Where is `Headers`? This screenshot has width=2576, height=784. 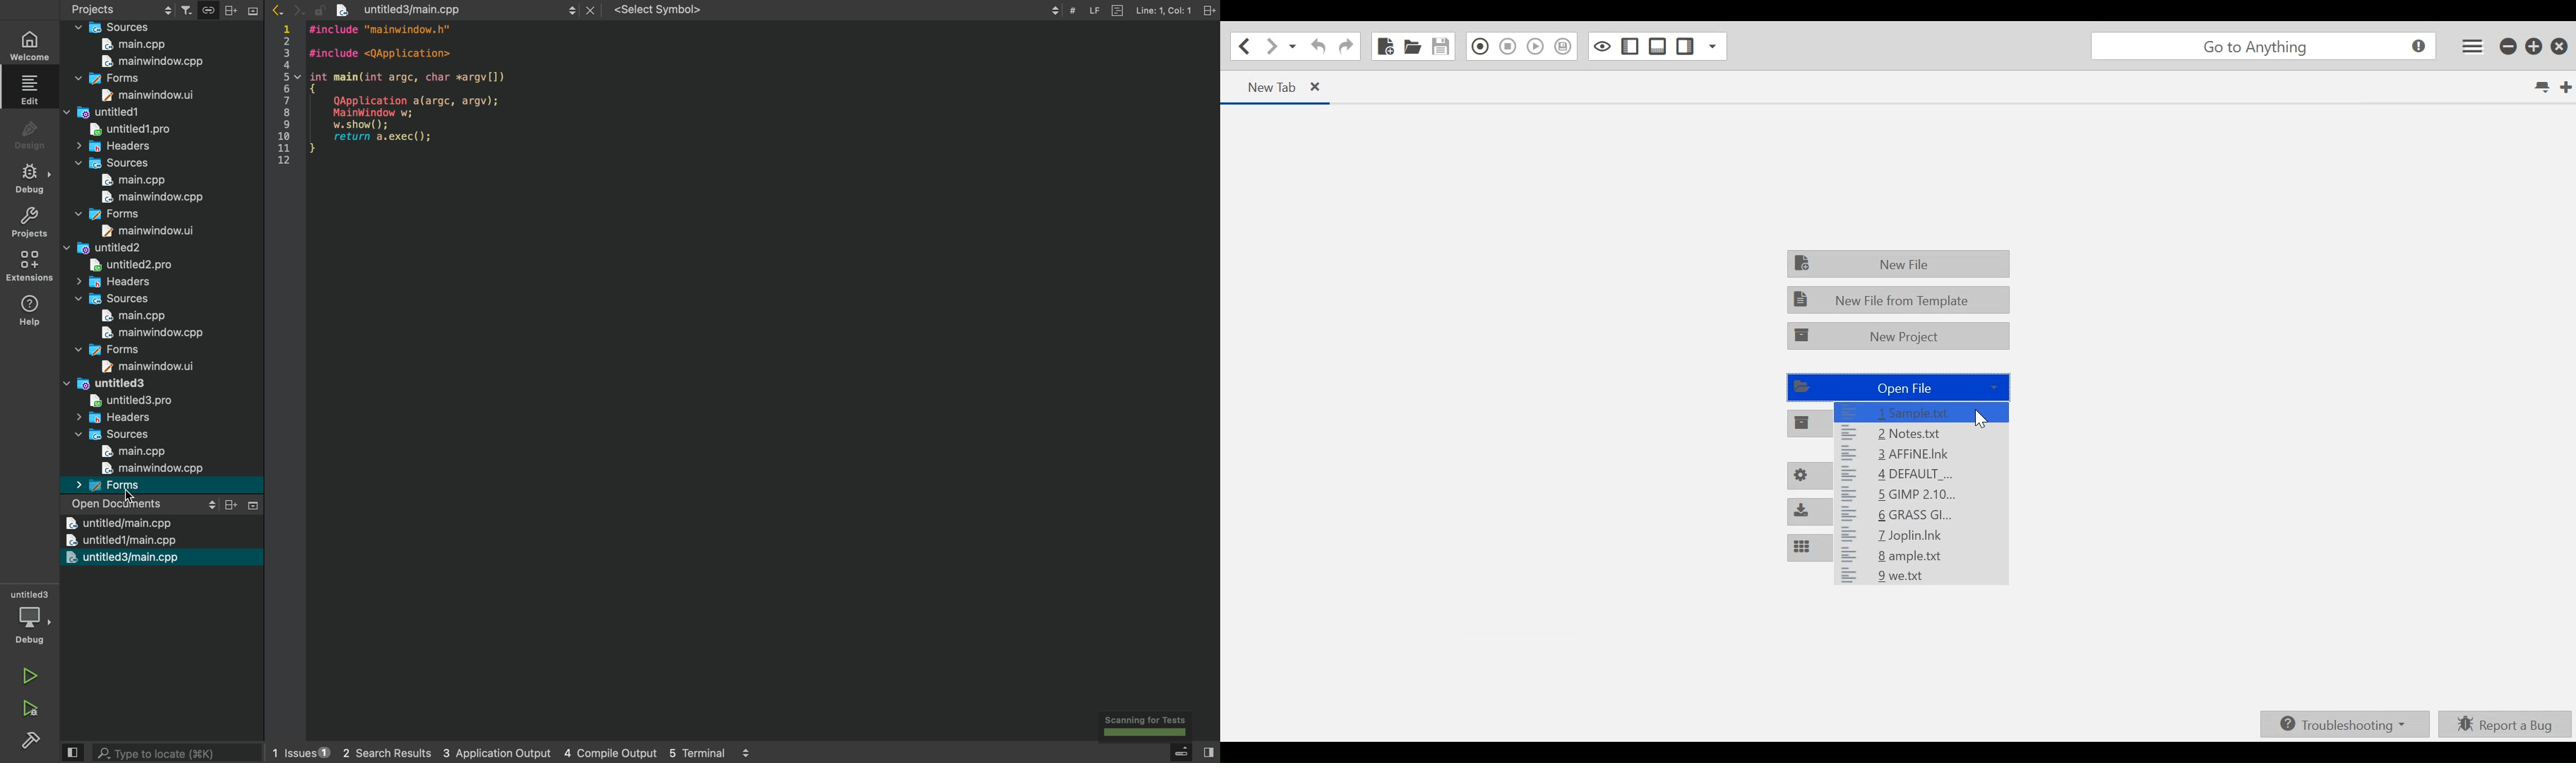
Headers is located at coordinates (111, 147).